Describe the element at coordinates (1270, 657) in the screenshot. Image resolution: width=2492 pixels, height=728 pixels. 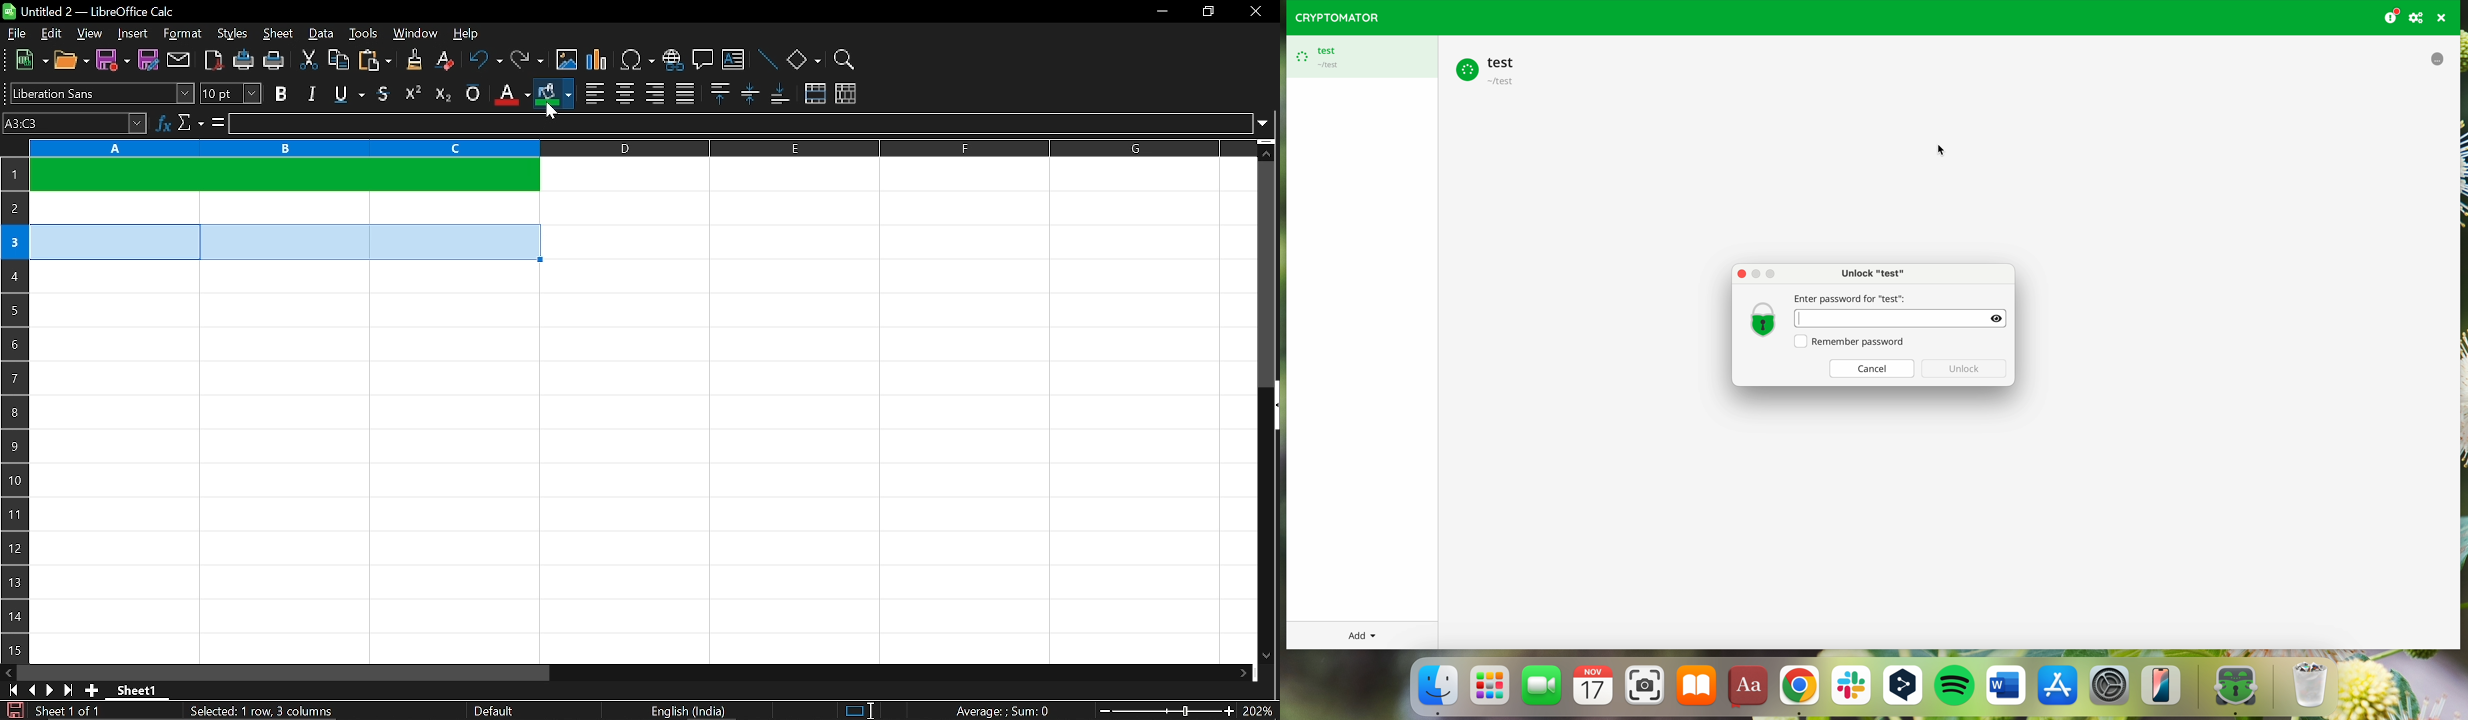
I see `move down` at that location.